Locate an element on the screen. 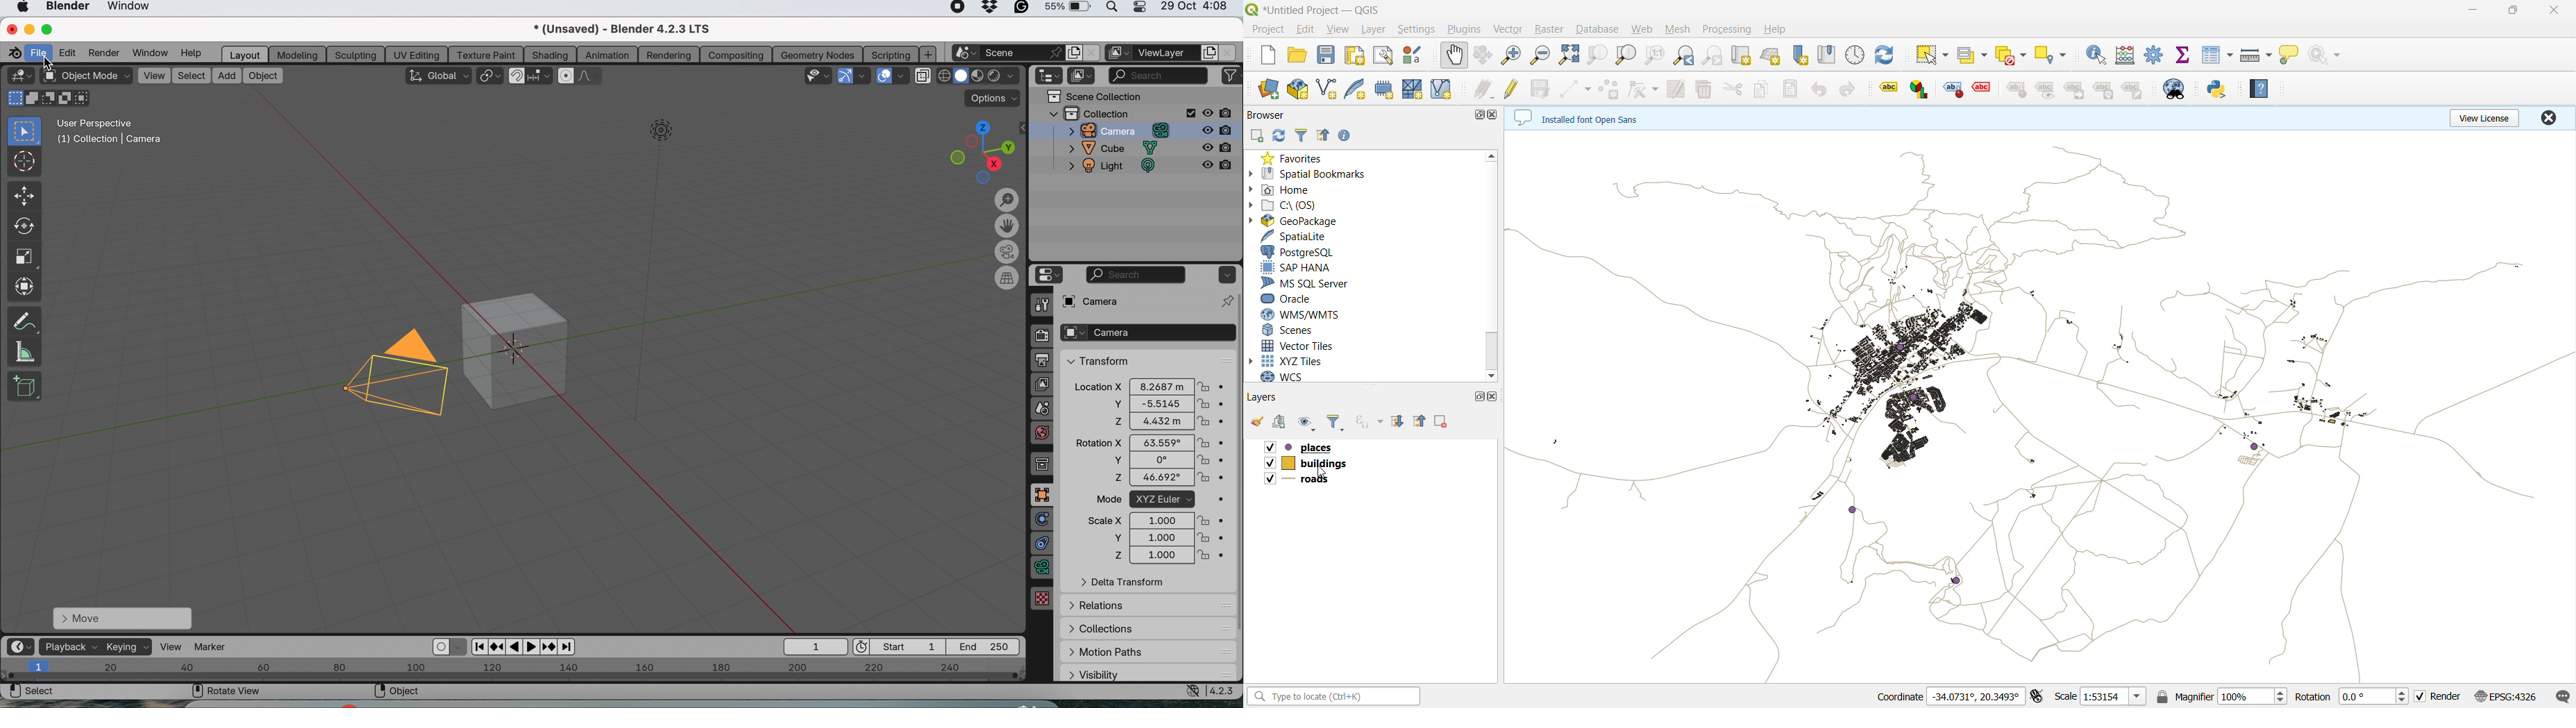 The image size is (2576, 728). editor type is located at coordinates (1050, 76).